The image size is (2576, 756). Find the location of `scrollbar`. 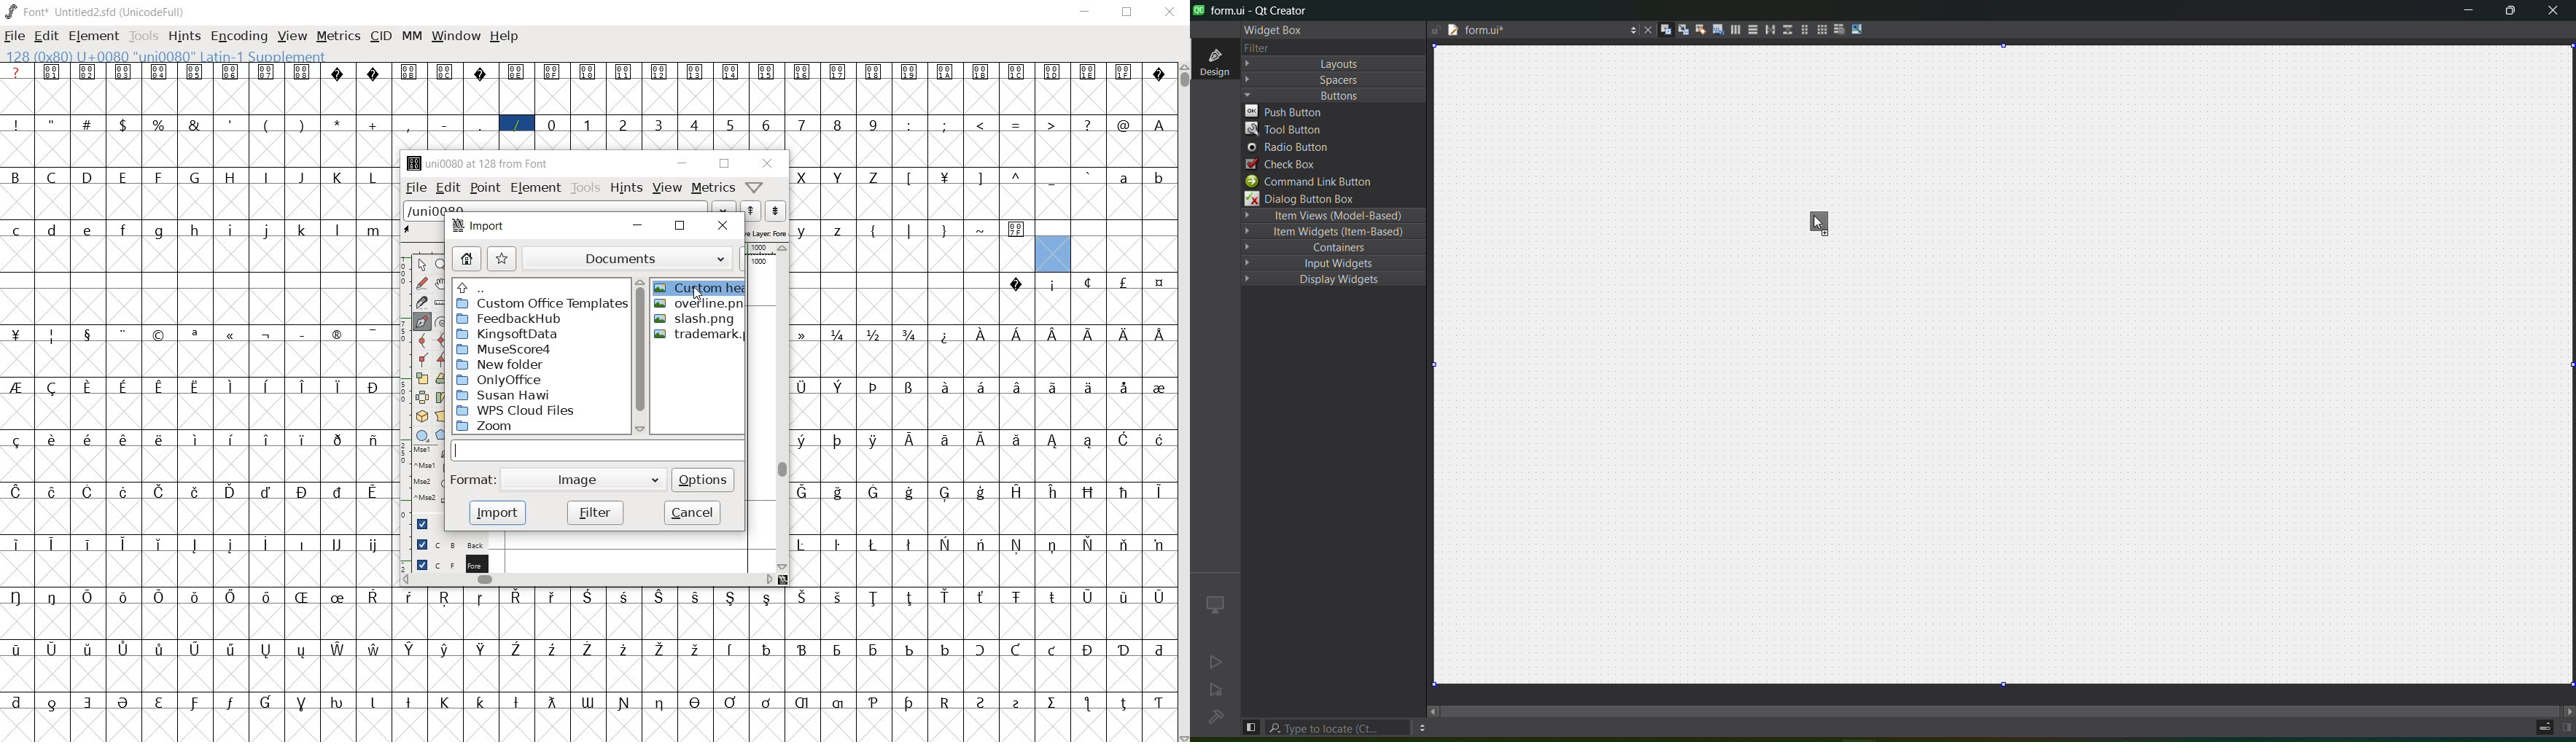

scrollbar is located at coordinates (586, 581).